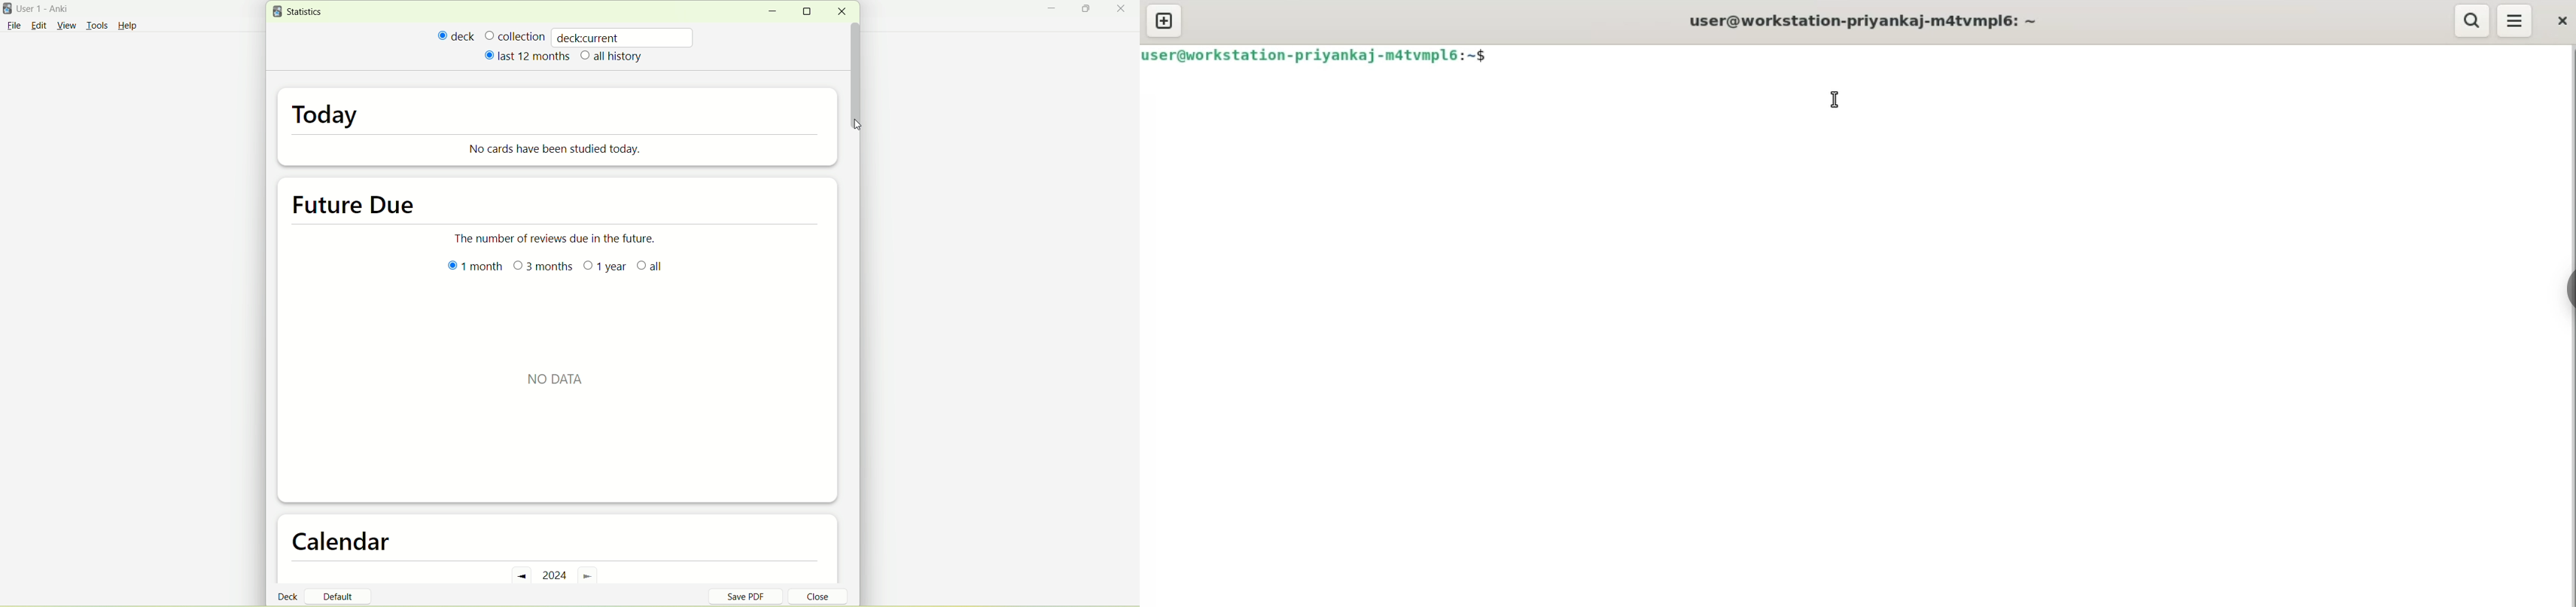  Describe the element at coordinates (457, 36) in the screenshot. I see `deck` at that location.